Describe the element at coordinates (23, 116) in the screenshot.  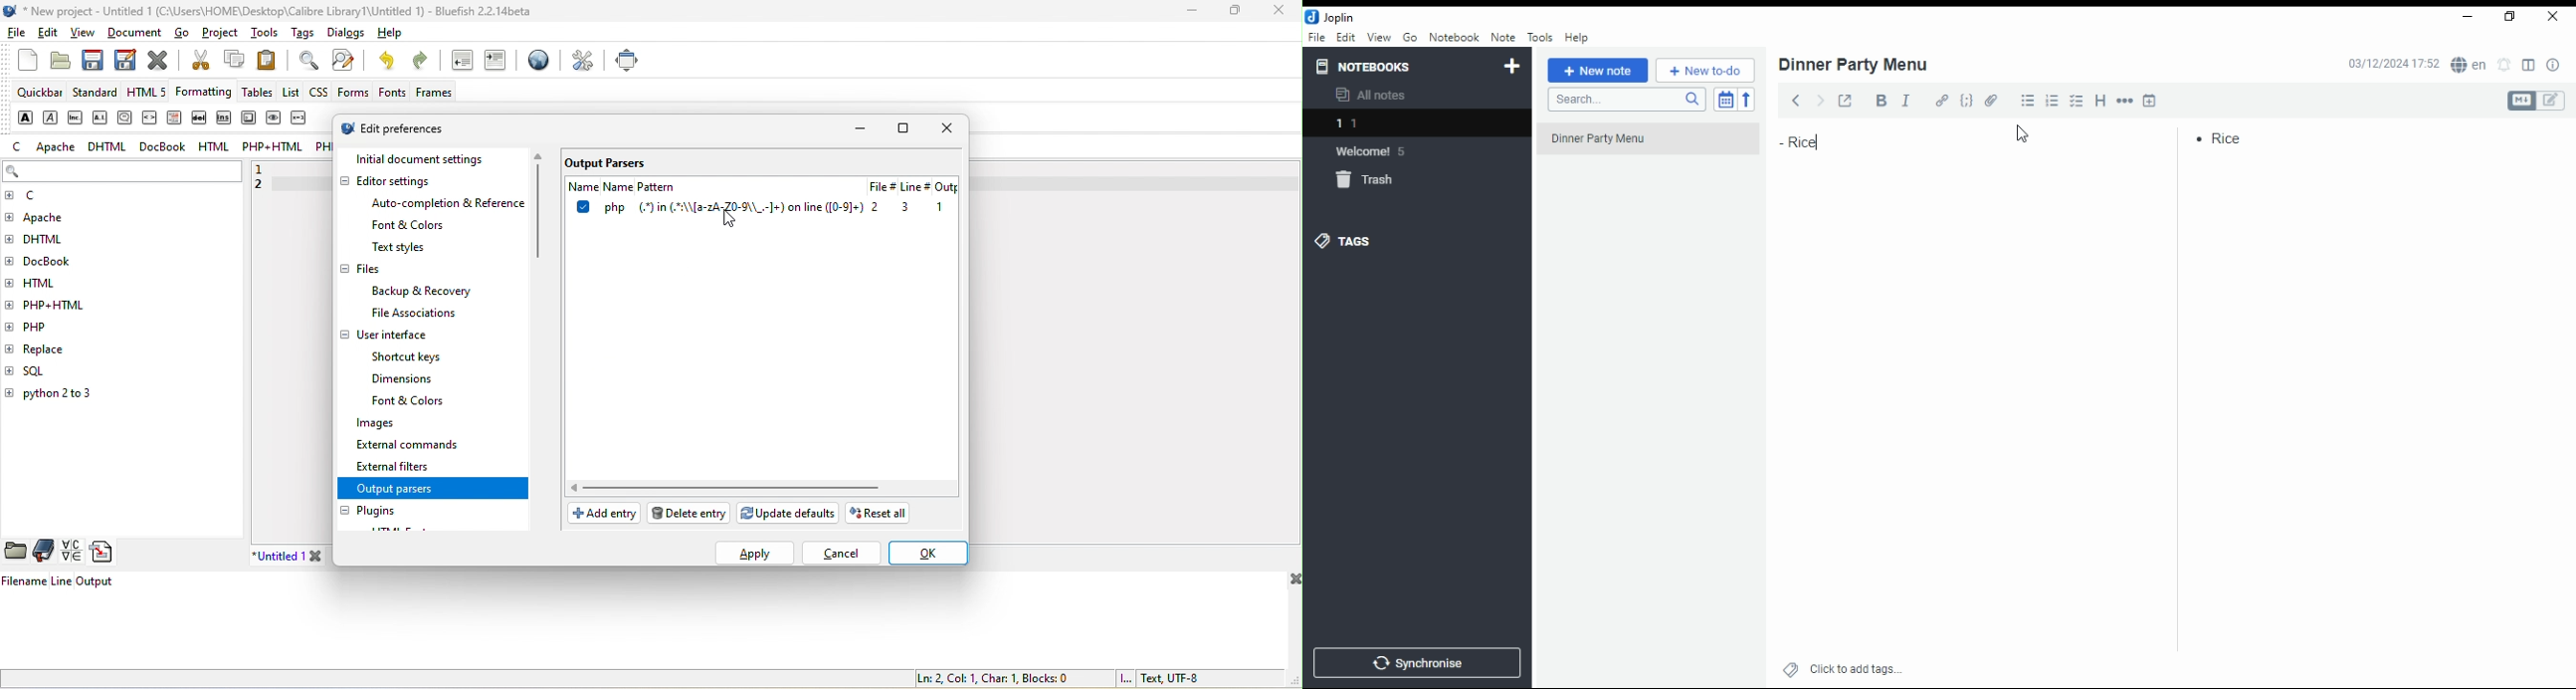
I see `strong` at that location.